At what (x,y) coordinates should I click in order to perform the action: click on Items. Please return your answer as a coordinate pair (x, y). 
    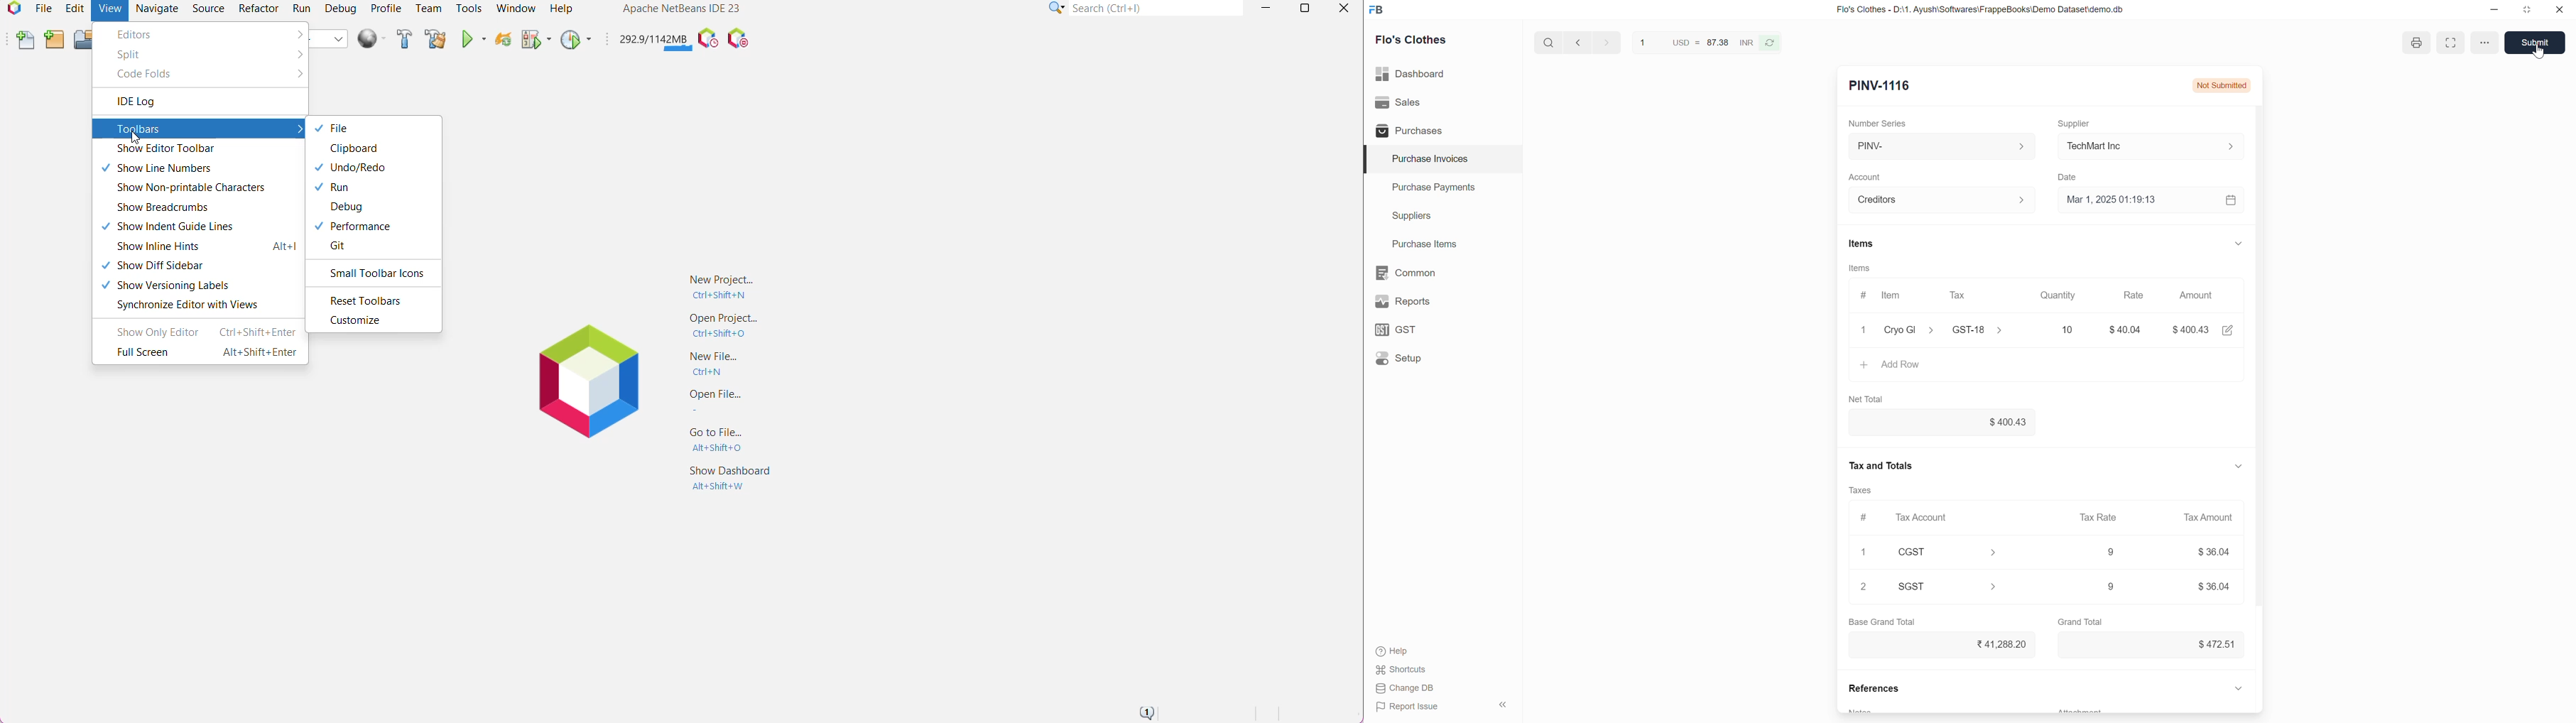
    Looking at the image, I should click on (1861, 244).